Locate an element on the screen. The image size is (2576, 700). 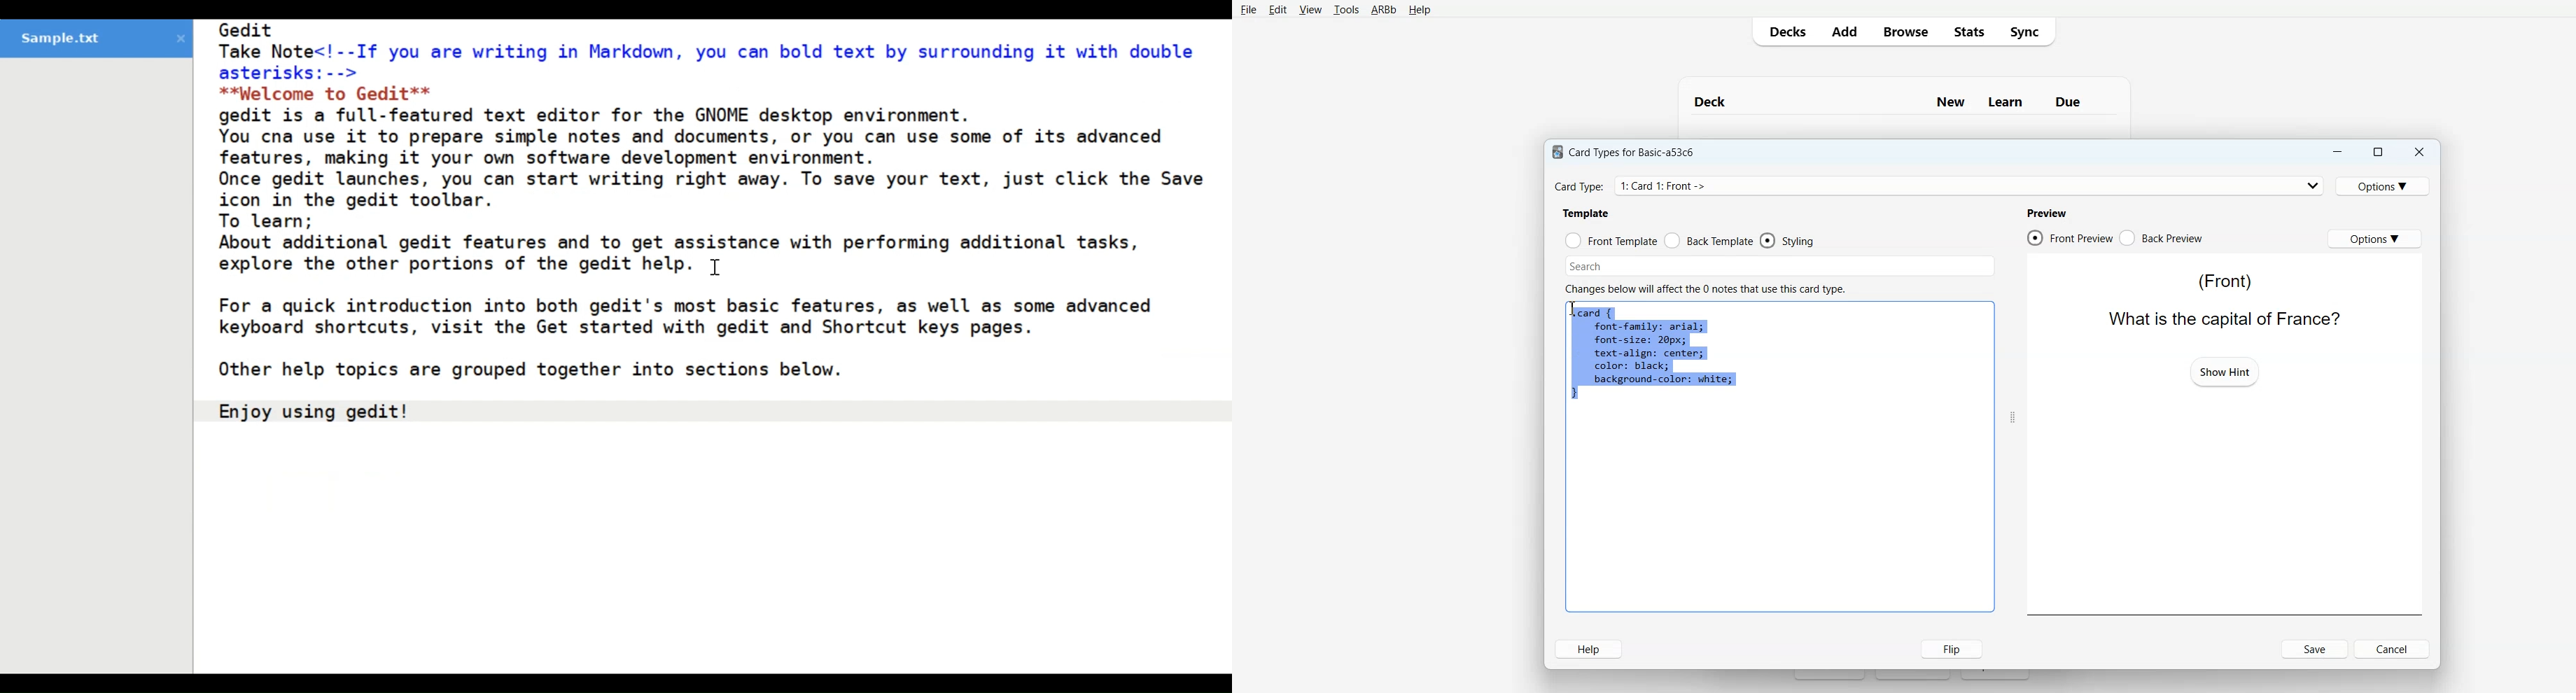
Card Type: 1: Card 1: Front -> Back is located at coordinates (1681, 186).